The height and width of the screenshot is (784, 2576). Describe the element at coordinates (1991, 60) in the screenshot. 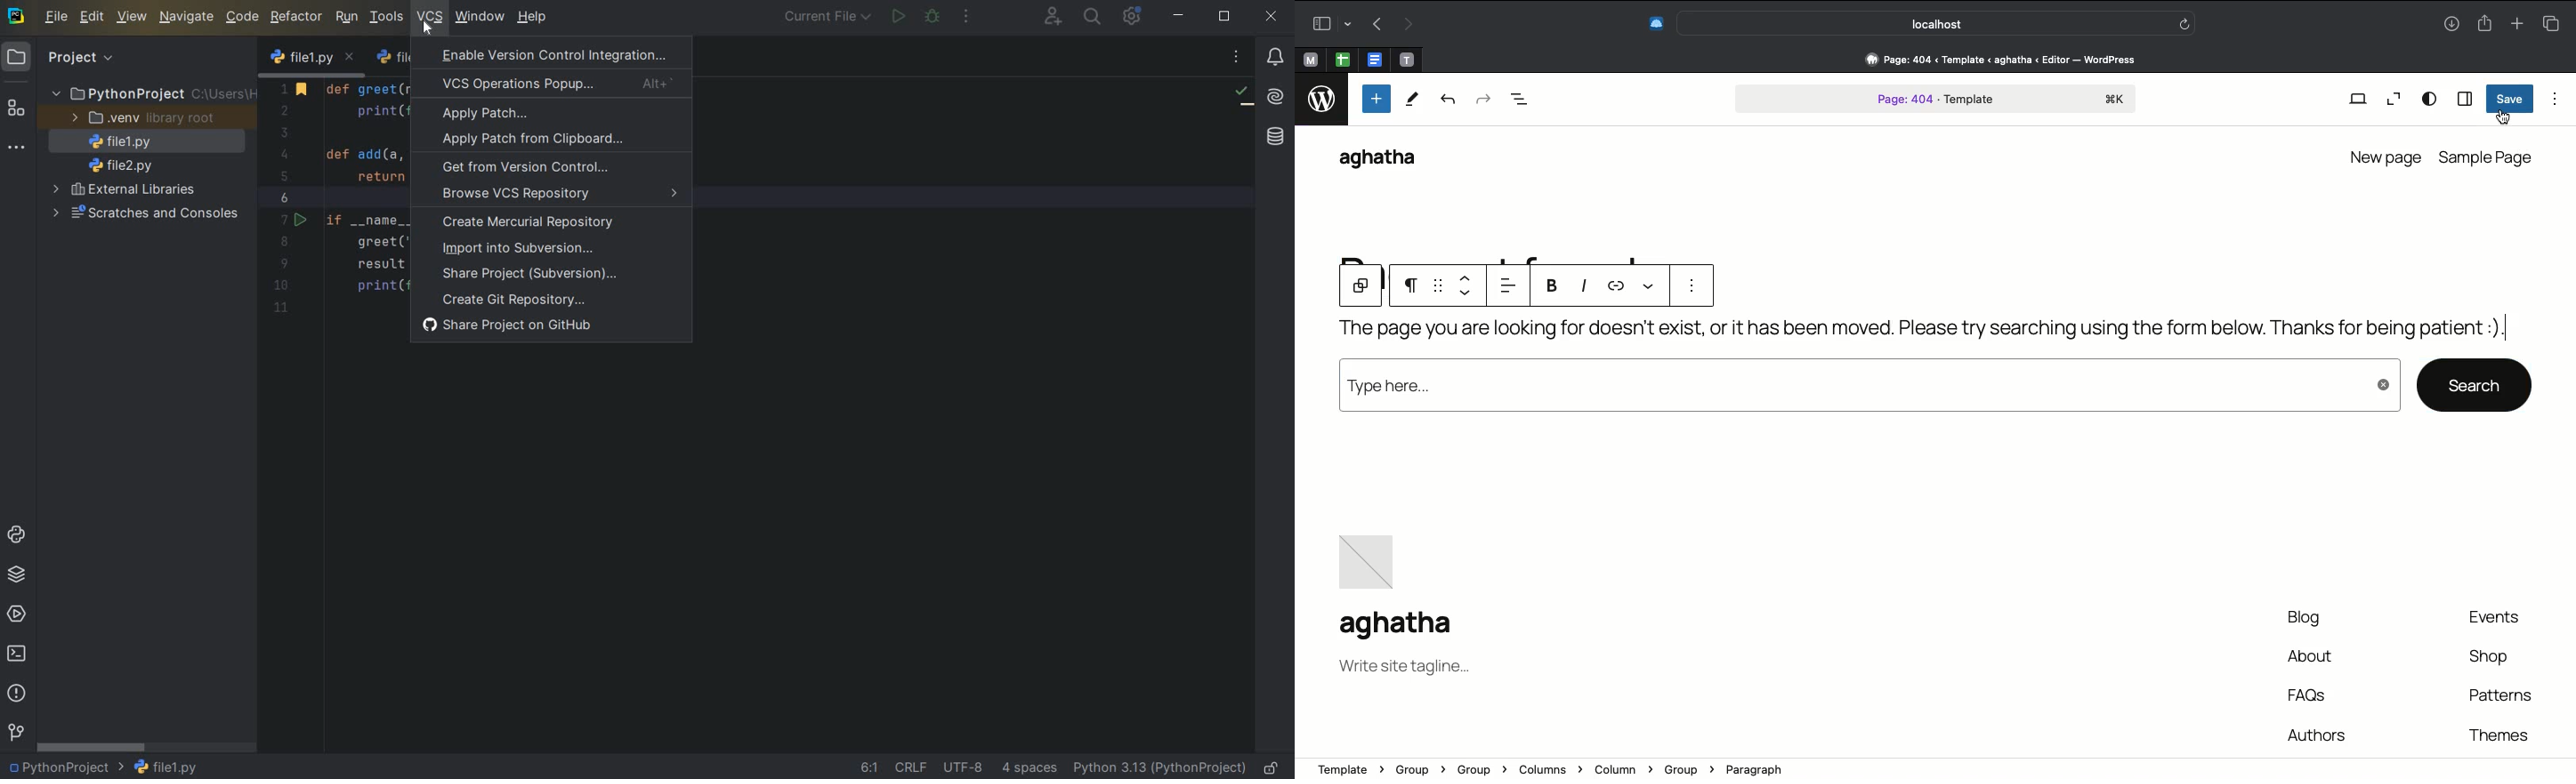

I see `Address` at that location.